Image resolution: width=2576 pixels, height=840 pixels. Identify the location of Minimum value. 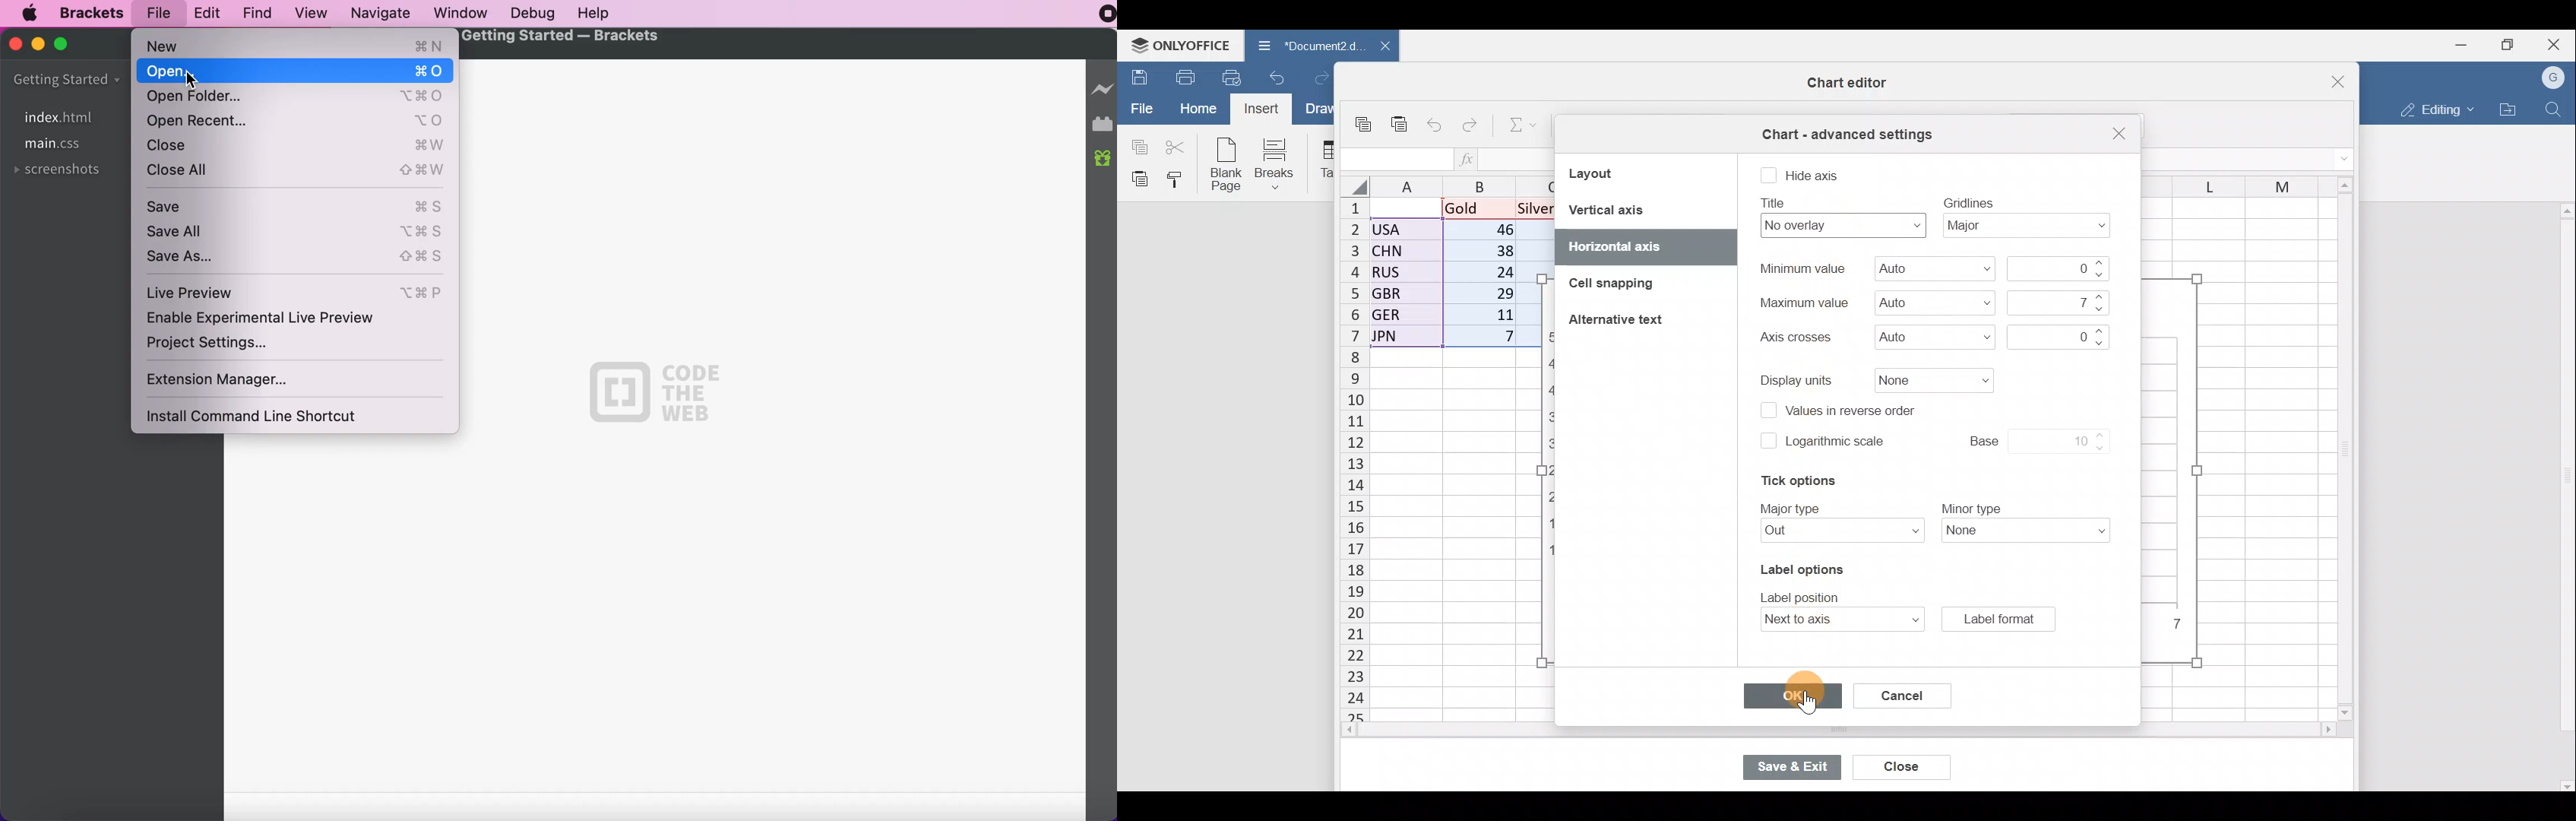
(2062, 268).